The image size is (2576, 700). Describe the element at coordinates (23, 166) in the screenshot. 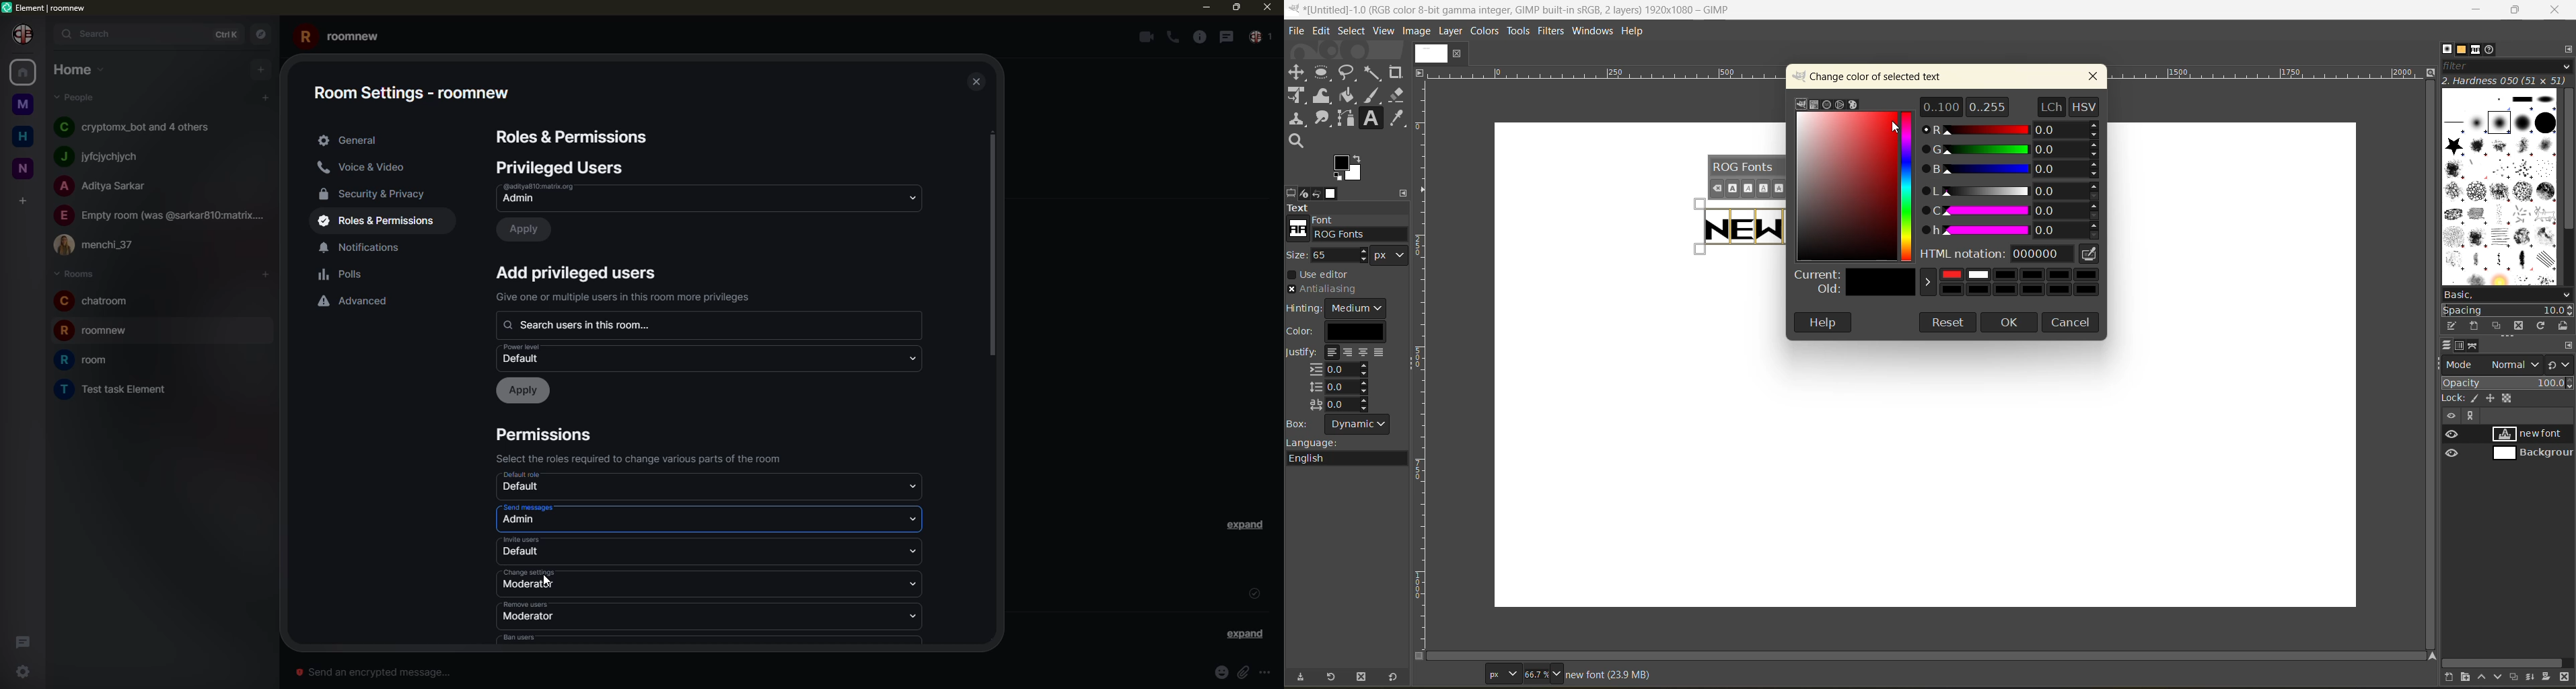

I see `new` at that location.